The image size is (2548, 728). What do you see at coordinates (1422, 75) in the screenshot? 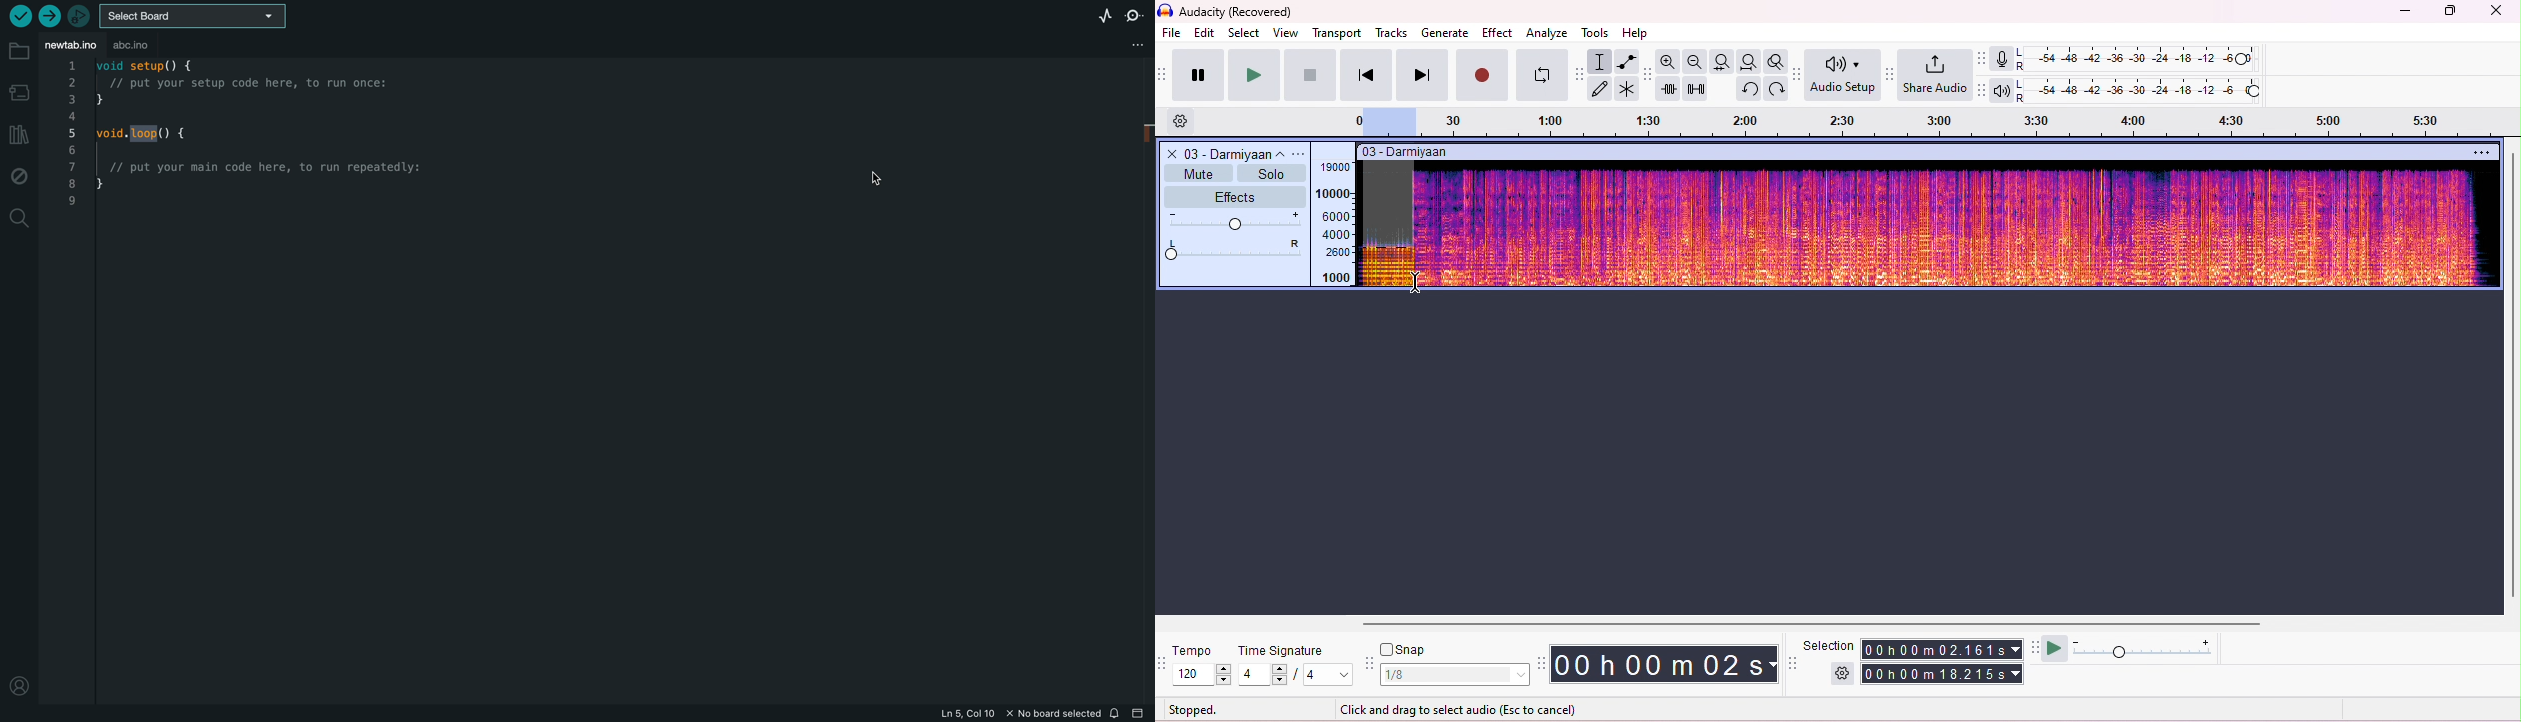
I see `next` at bounding box center [1422, 75].